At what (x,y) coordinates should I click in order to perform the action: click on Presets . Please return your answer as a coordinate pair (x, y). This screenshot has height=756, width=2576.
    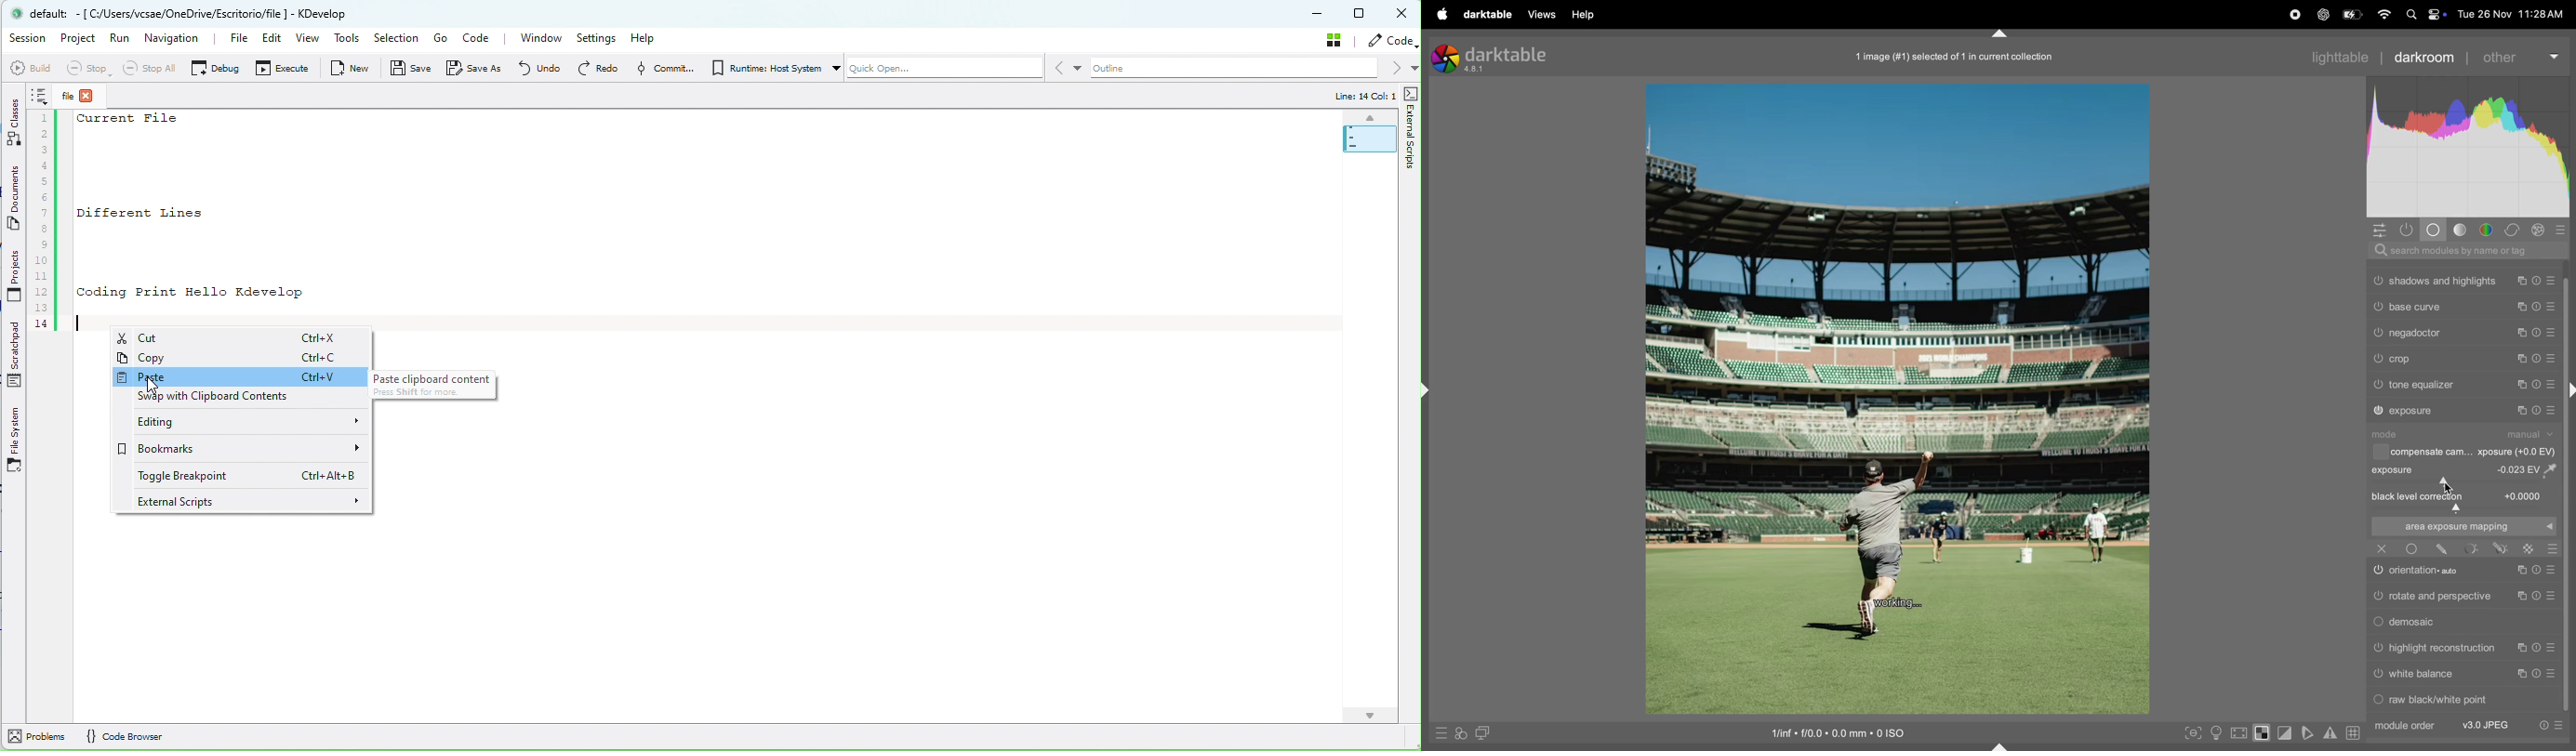
    Looking at the image, I should click on (2551, 308).